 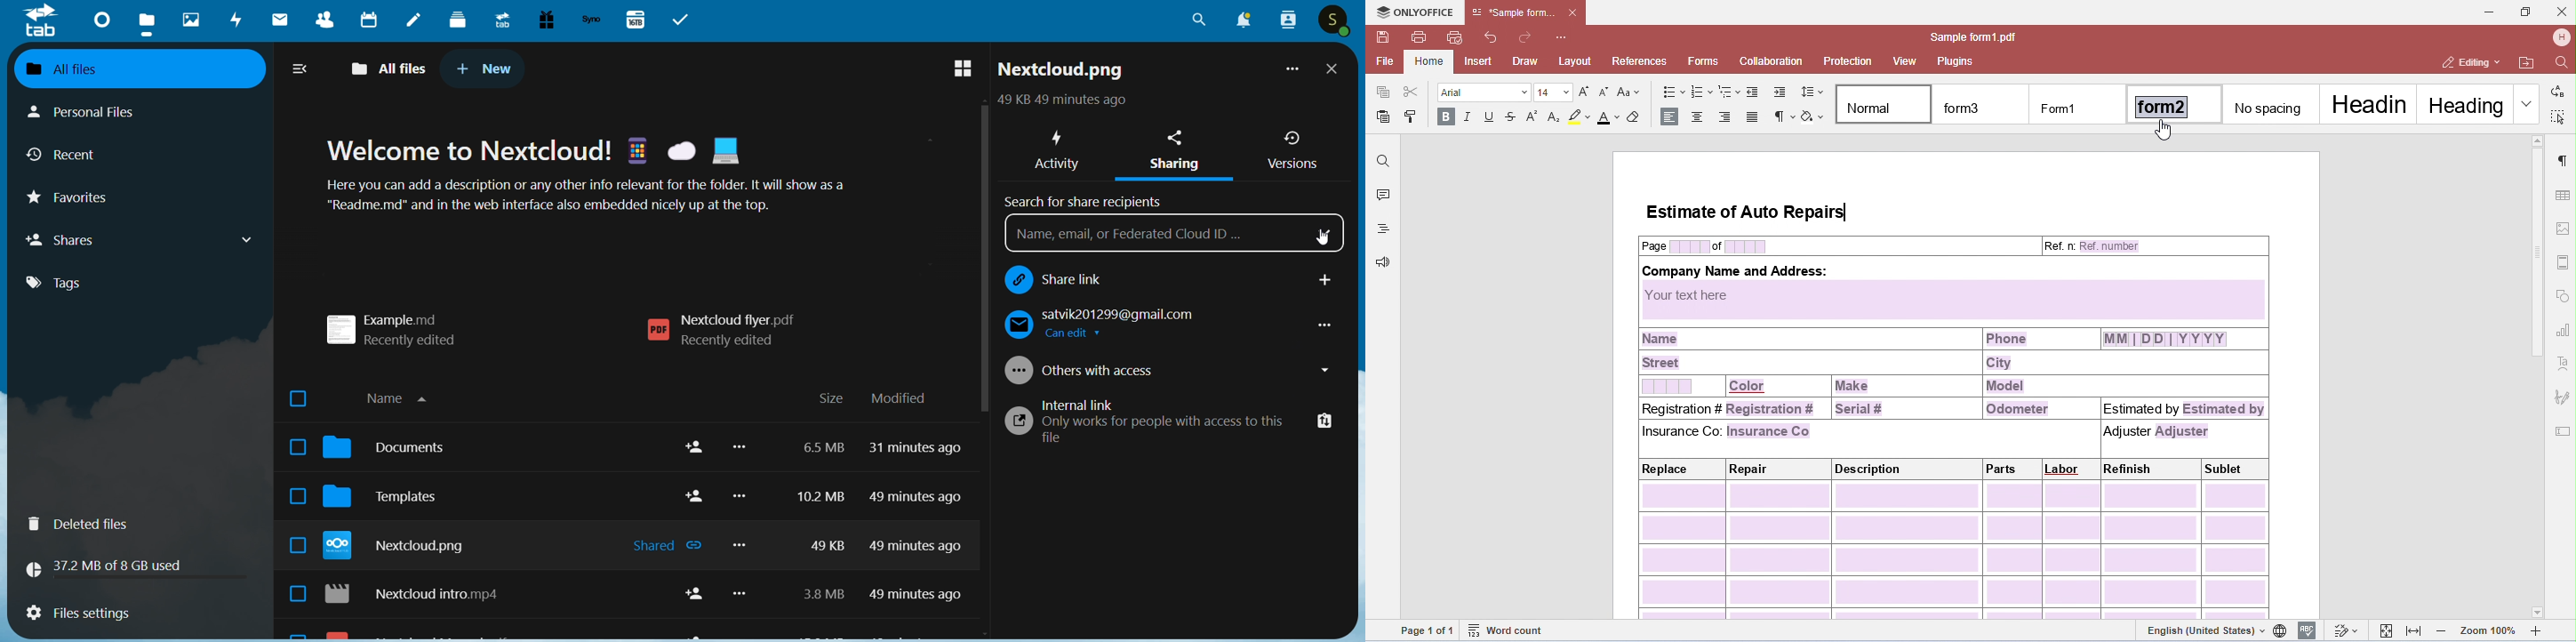 What do you see at coordinates (1180, 153) in the screenshot?
I see `sharing` at bounding box center [1180, 153].